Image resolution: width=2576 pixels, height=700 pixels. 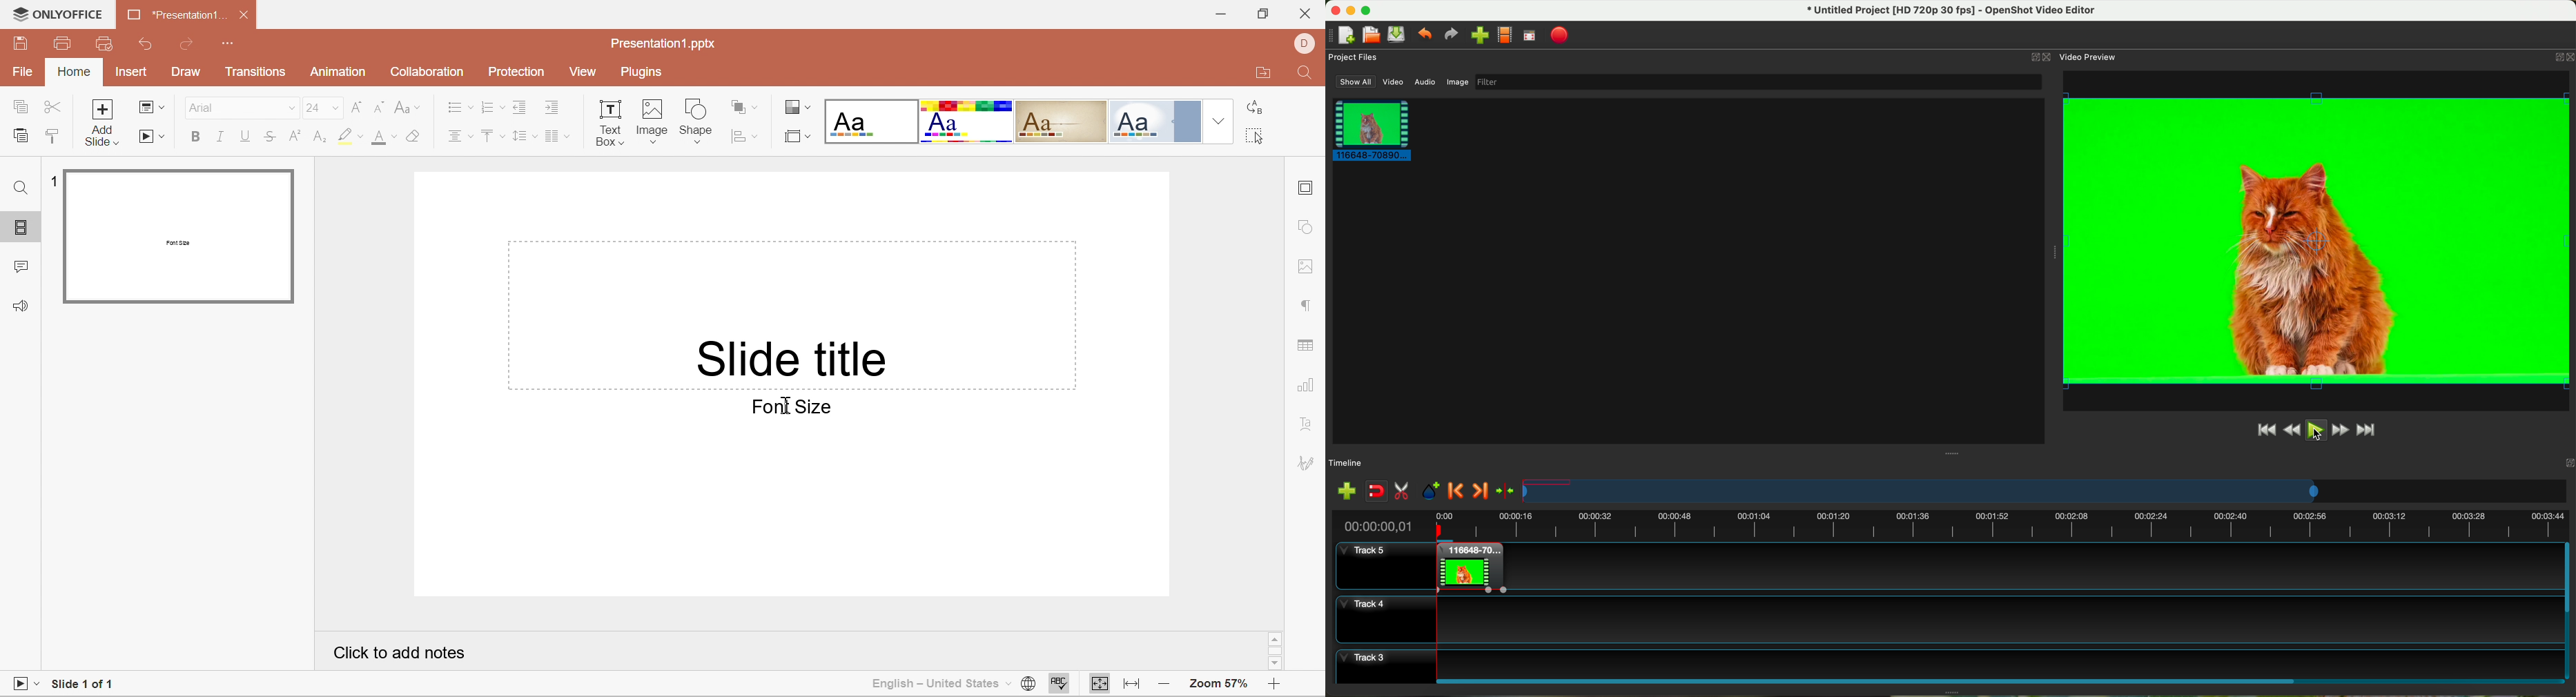 What do you see at coordinates (1352, 10) in the screenshot?
I see `minimize program` at bounding box center [1352, 10].